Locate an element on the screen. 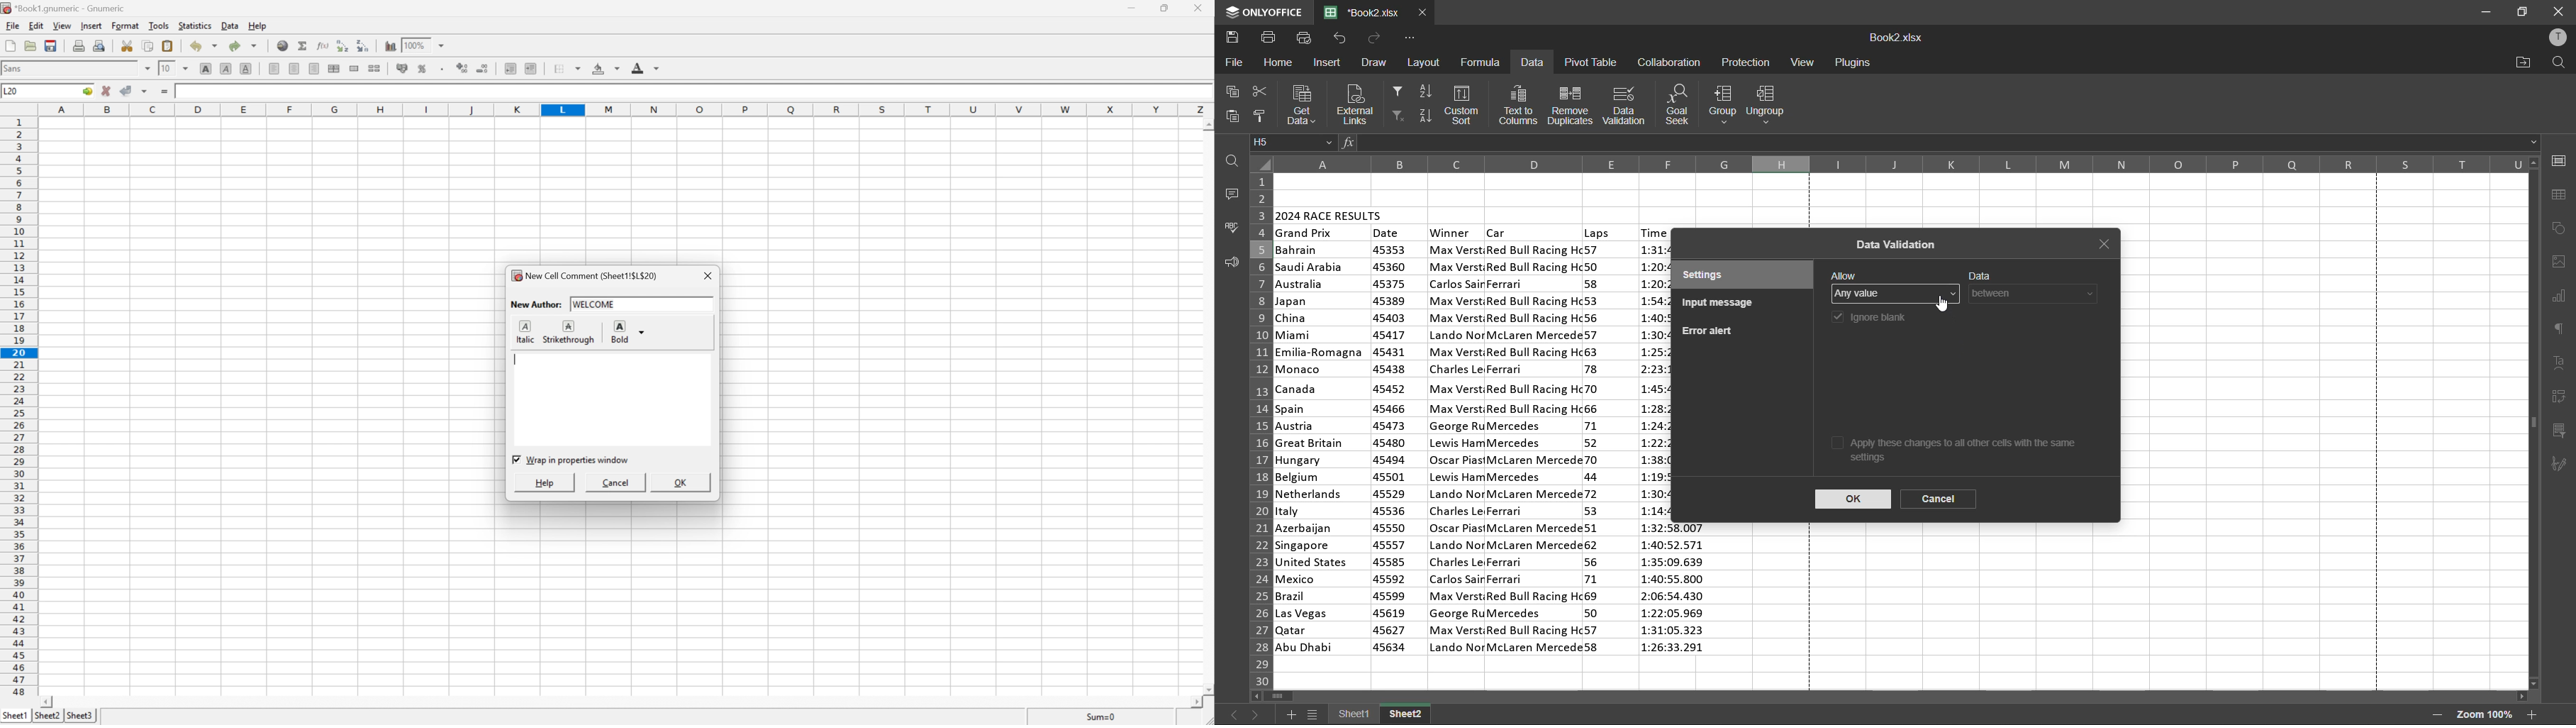 The height and width of the screenshot is (728, 2576). Print preview is located at coordinates (98, 46).